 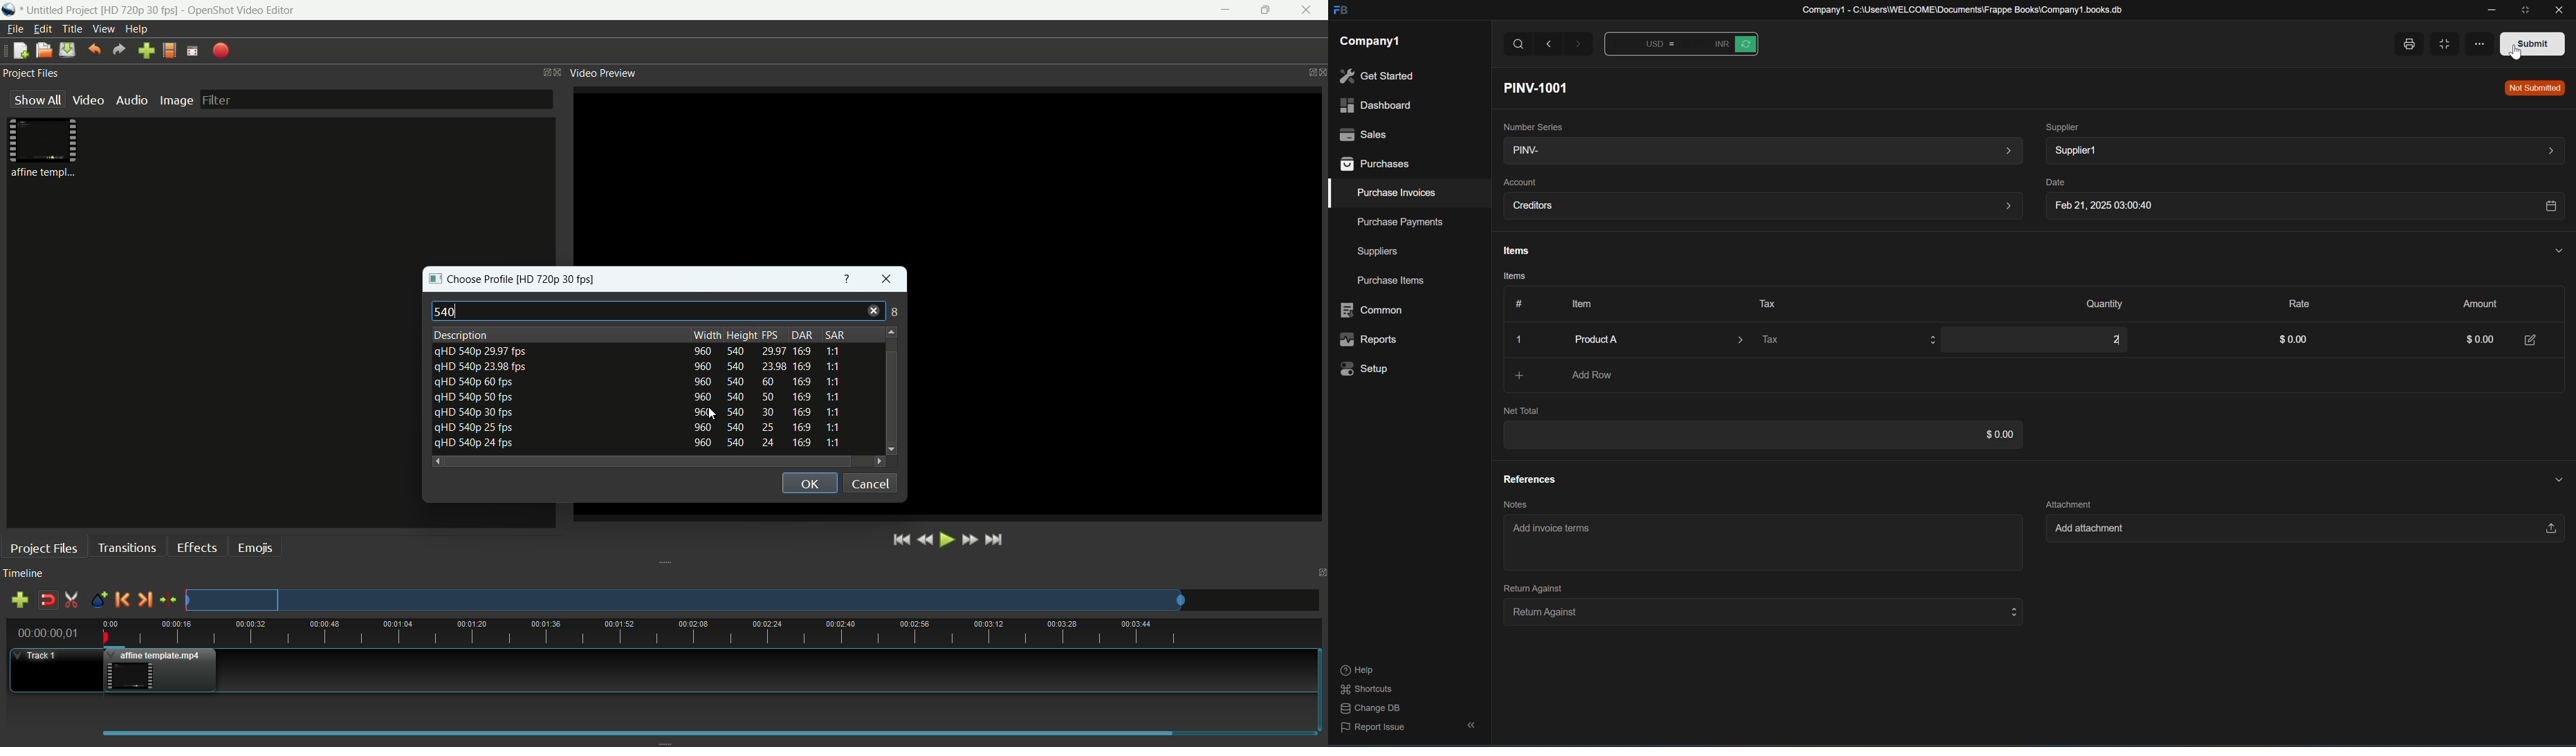 I want to click on Supplier1, so click(x=2304, y=150).